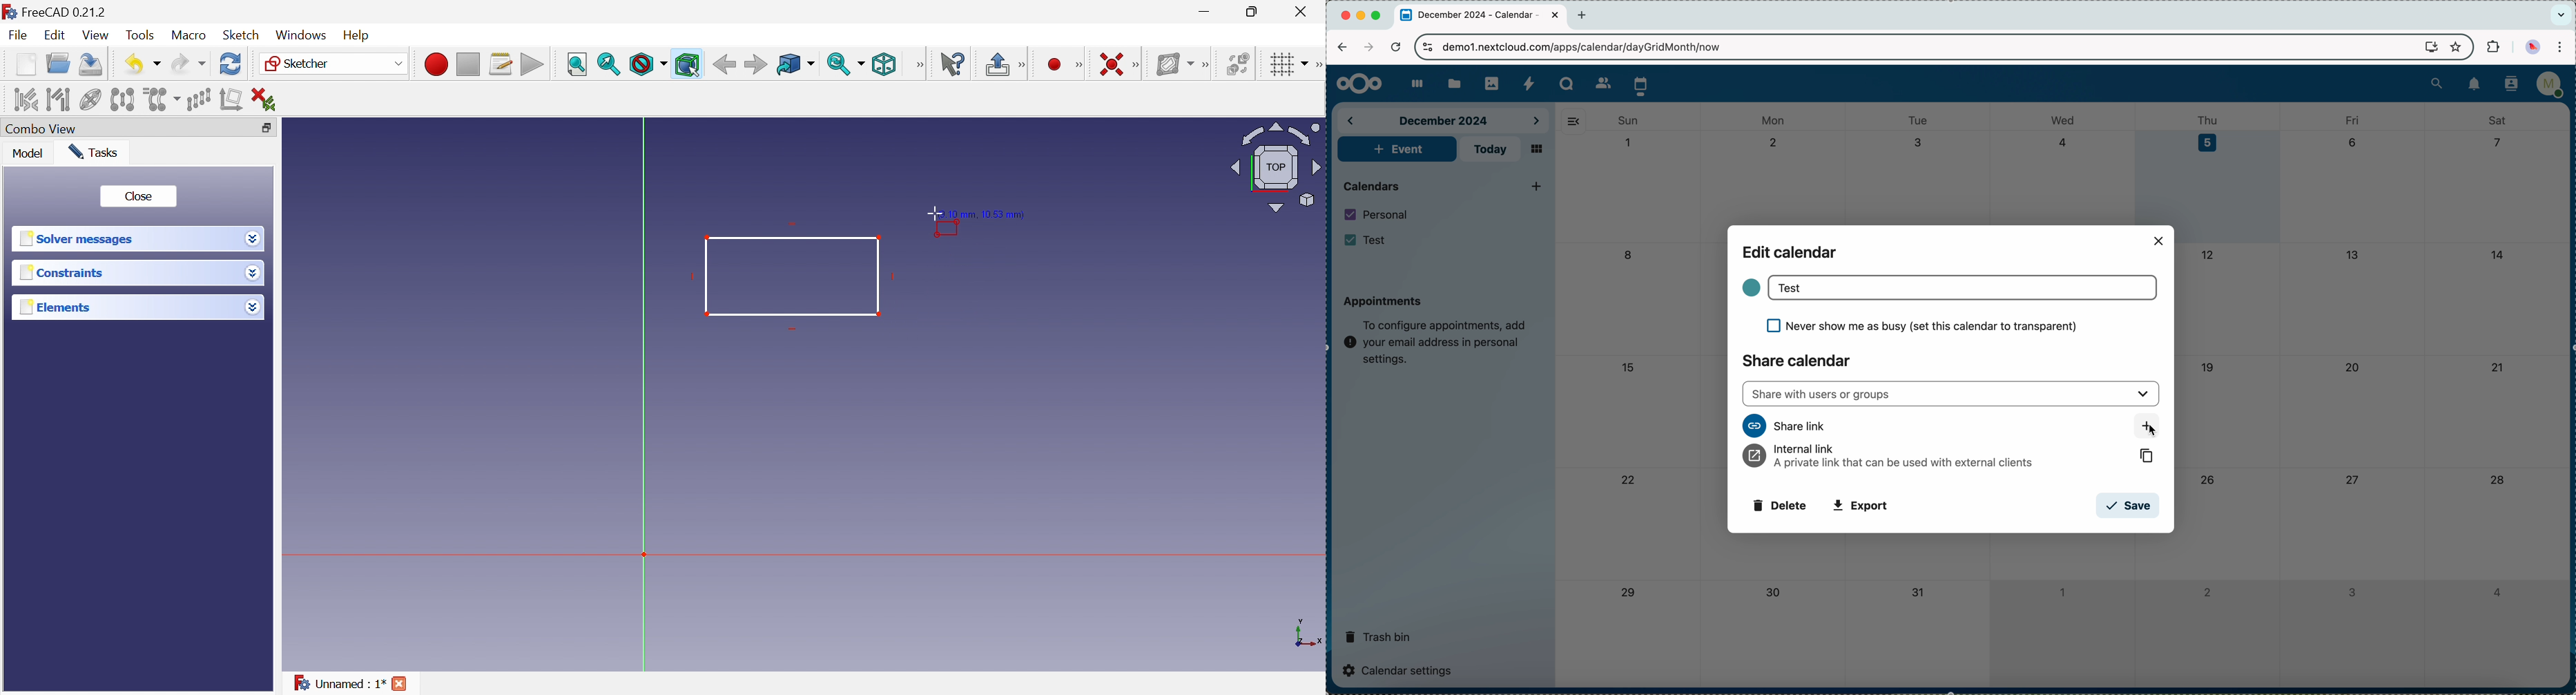 The height and width of the screenshot is (700, 2576). I want to click on never show me as busy, so click(1920, 325).